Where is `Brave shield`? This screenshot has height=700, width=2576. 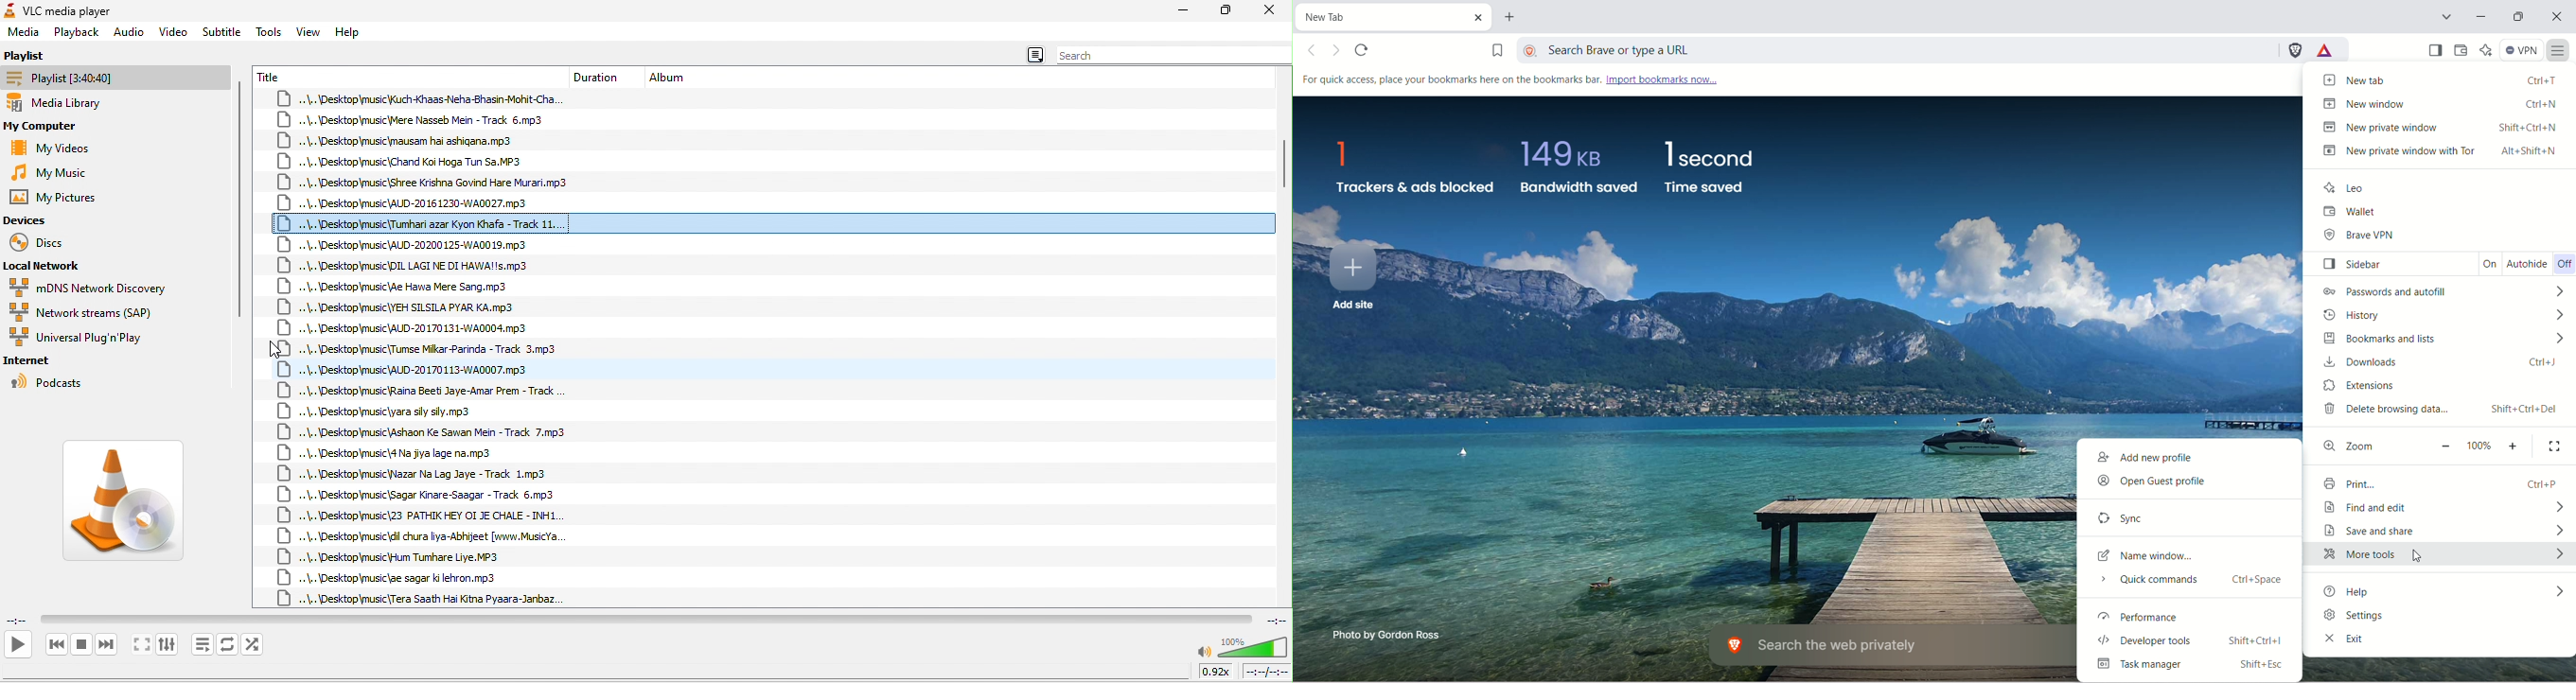 Brave shield is located at coordinates (2294, 50).